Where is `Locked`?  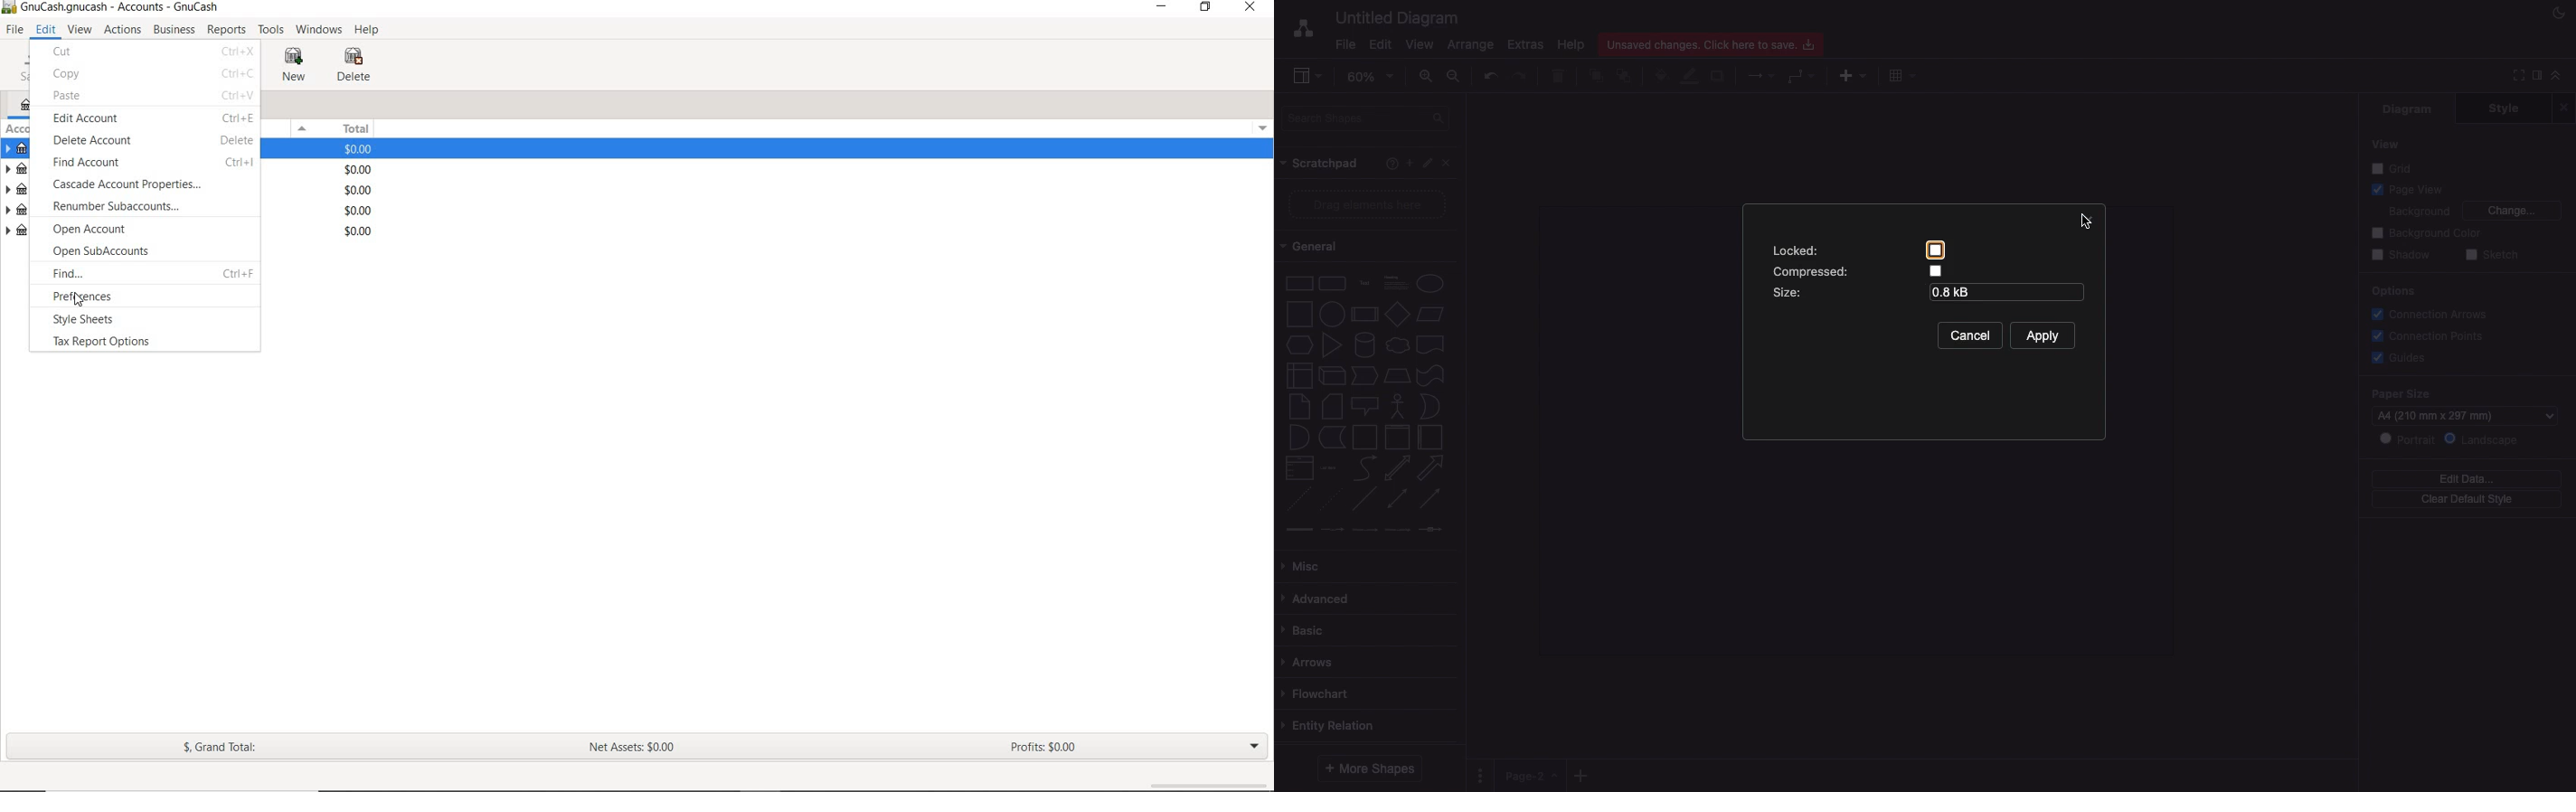
Locked is located at coordinates (1859, 250).